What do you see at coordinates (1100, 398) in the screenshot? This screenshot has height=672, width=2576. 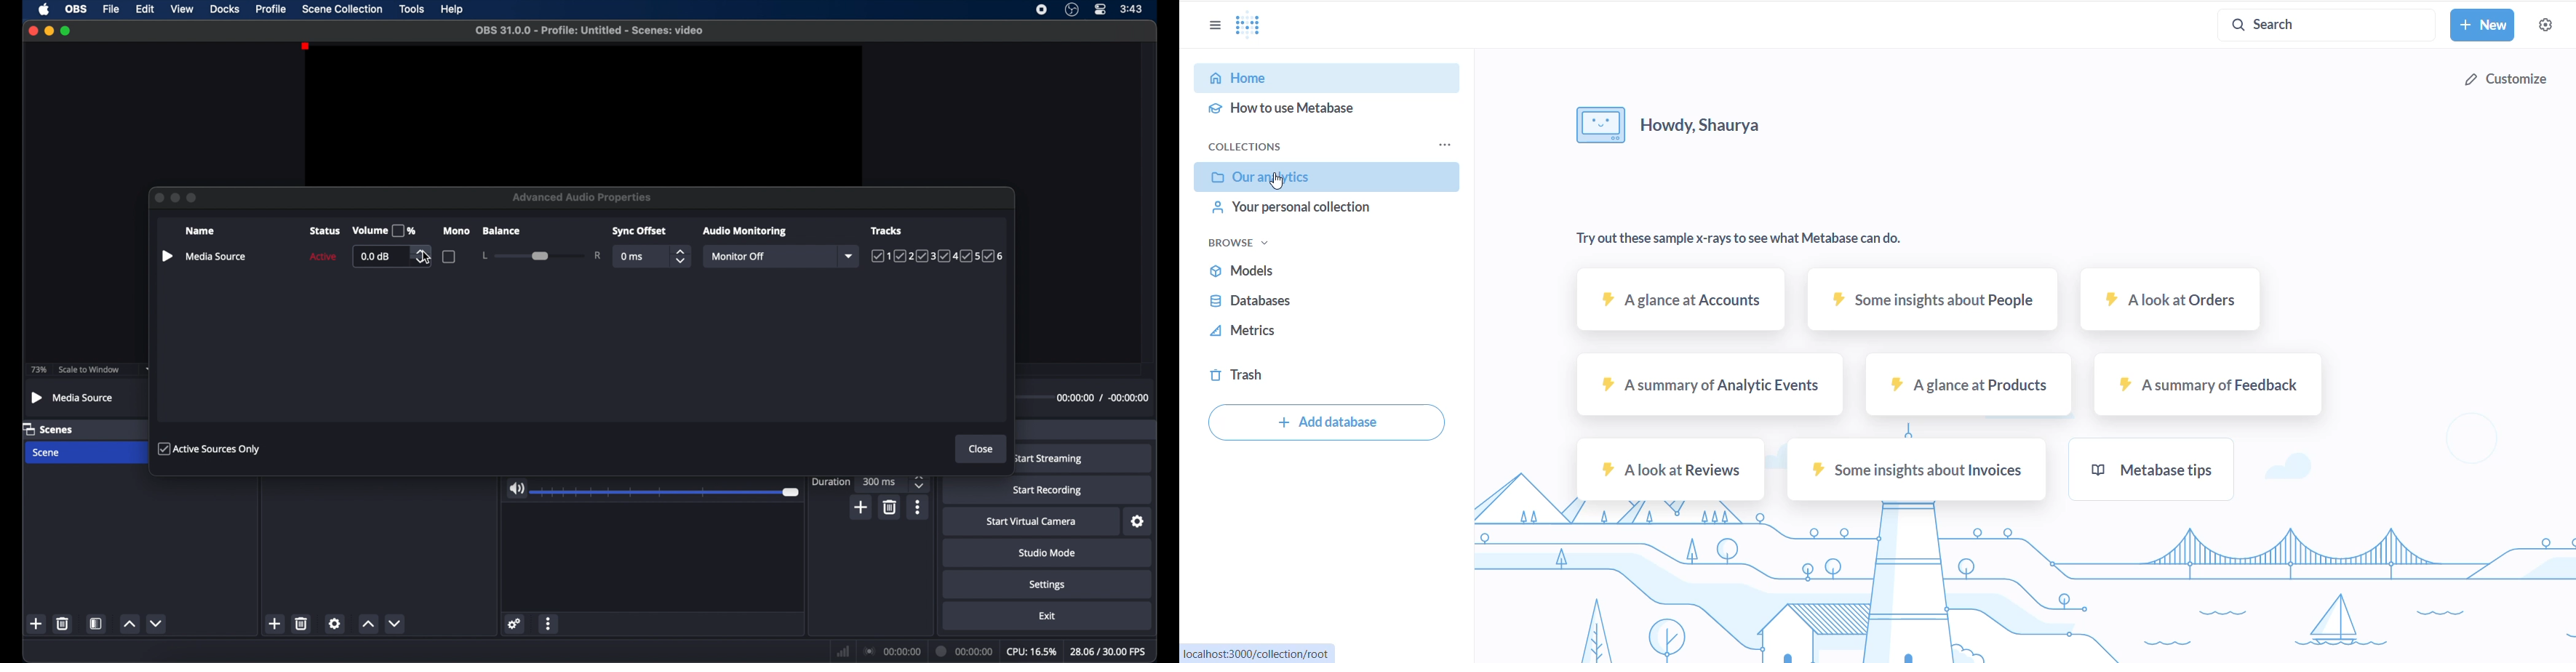 I see `00:00:00 / -00:00:00` at bounding box center [1100, 398].